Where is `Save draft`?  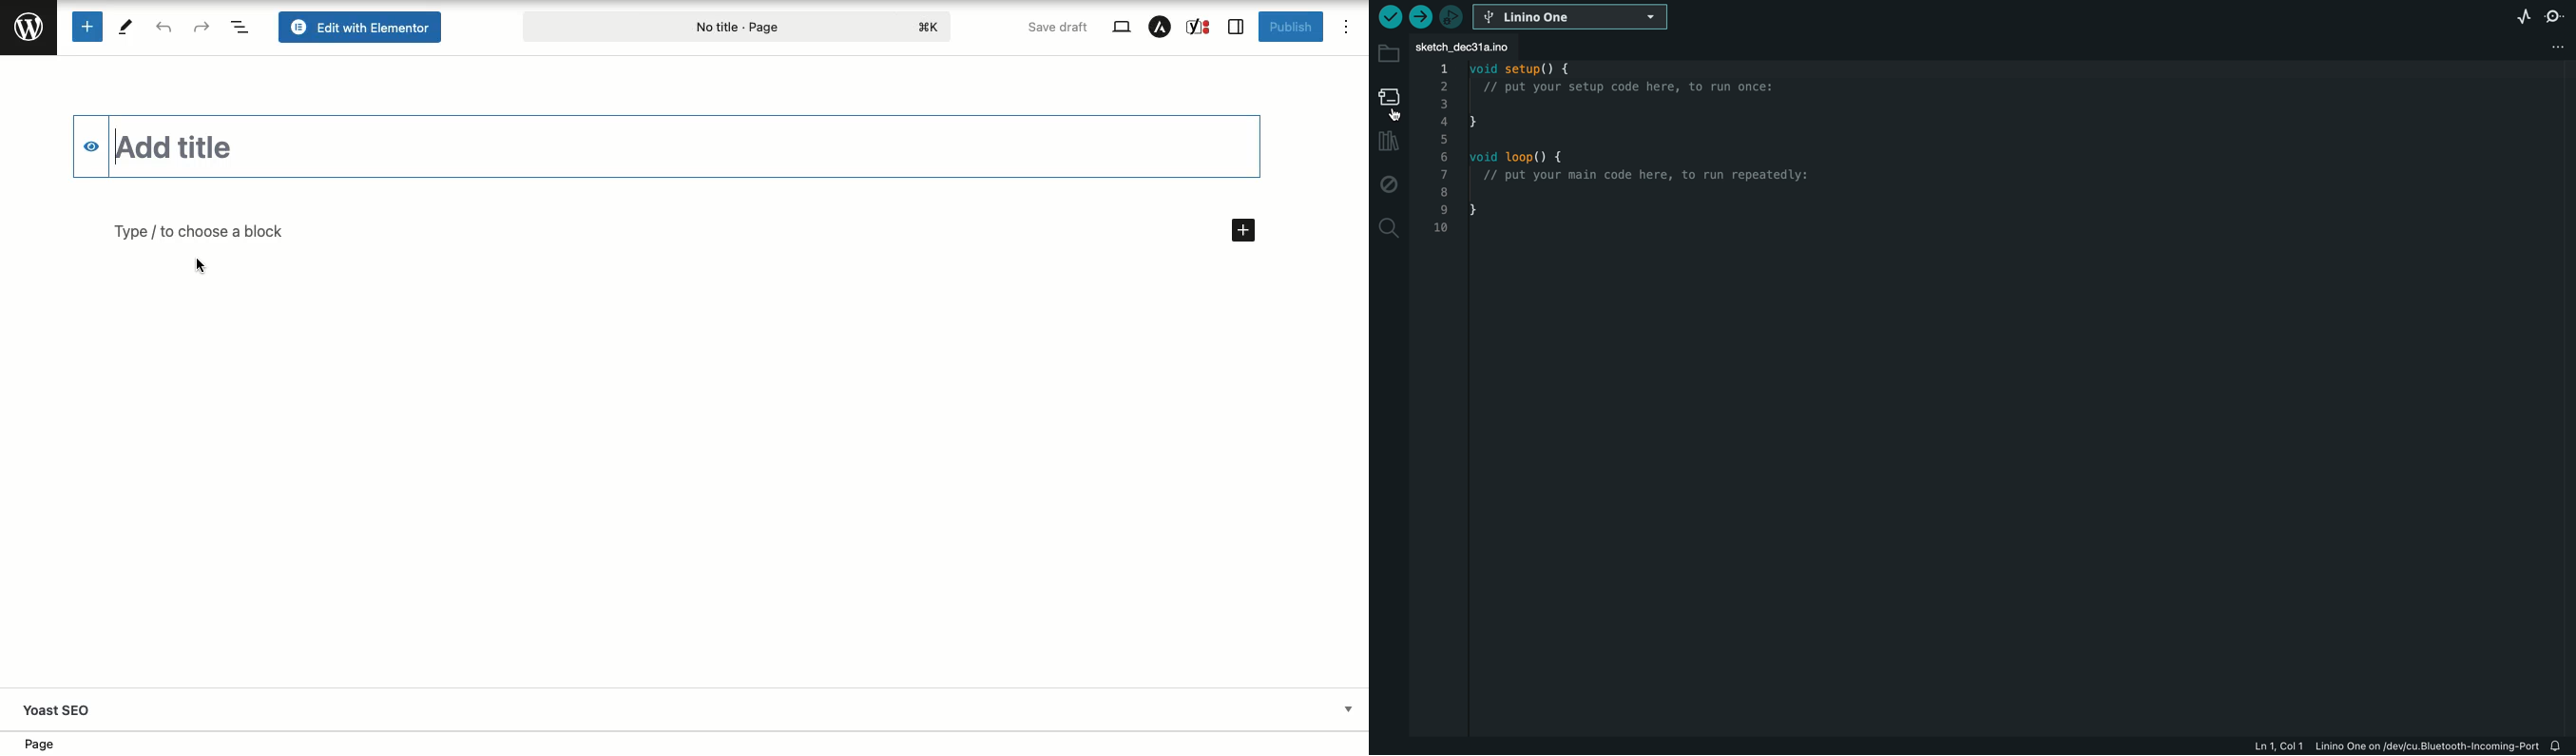 Save draft is located at coordinates (1057, 27).